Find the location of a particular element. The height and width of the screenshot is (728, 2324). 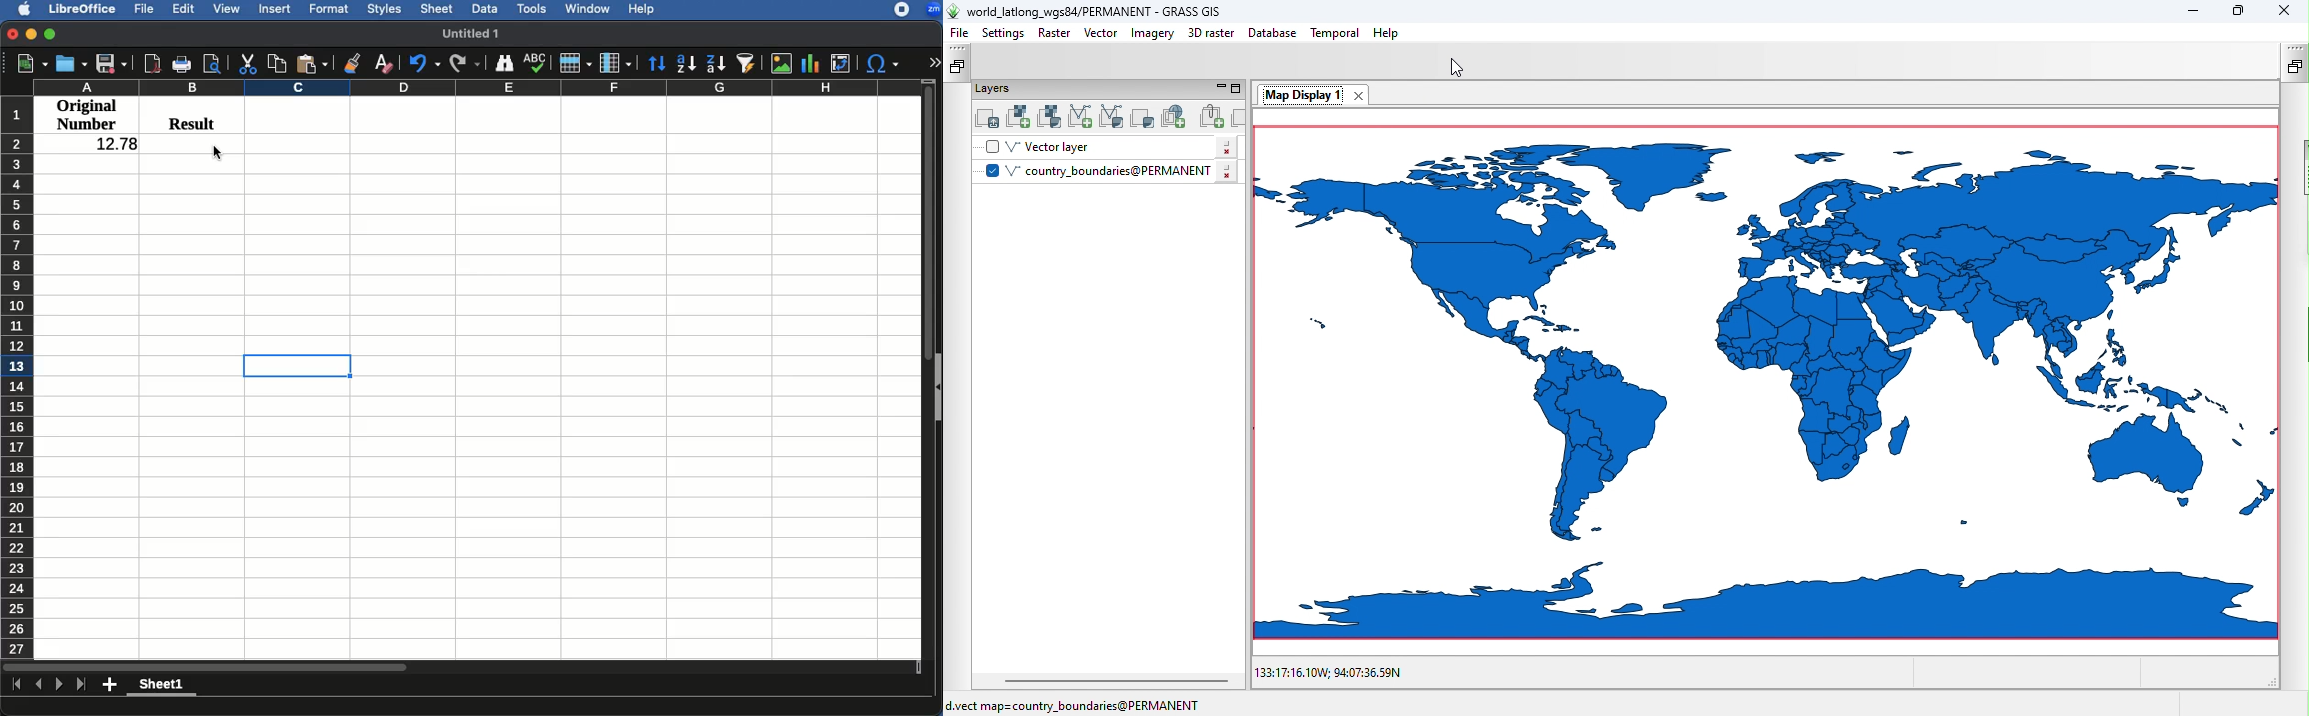

Format is located at coordinates (330, 8).